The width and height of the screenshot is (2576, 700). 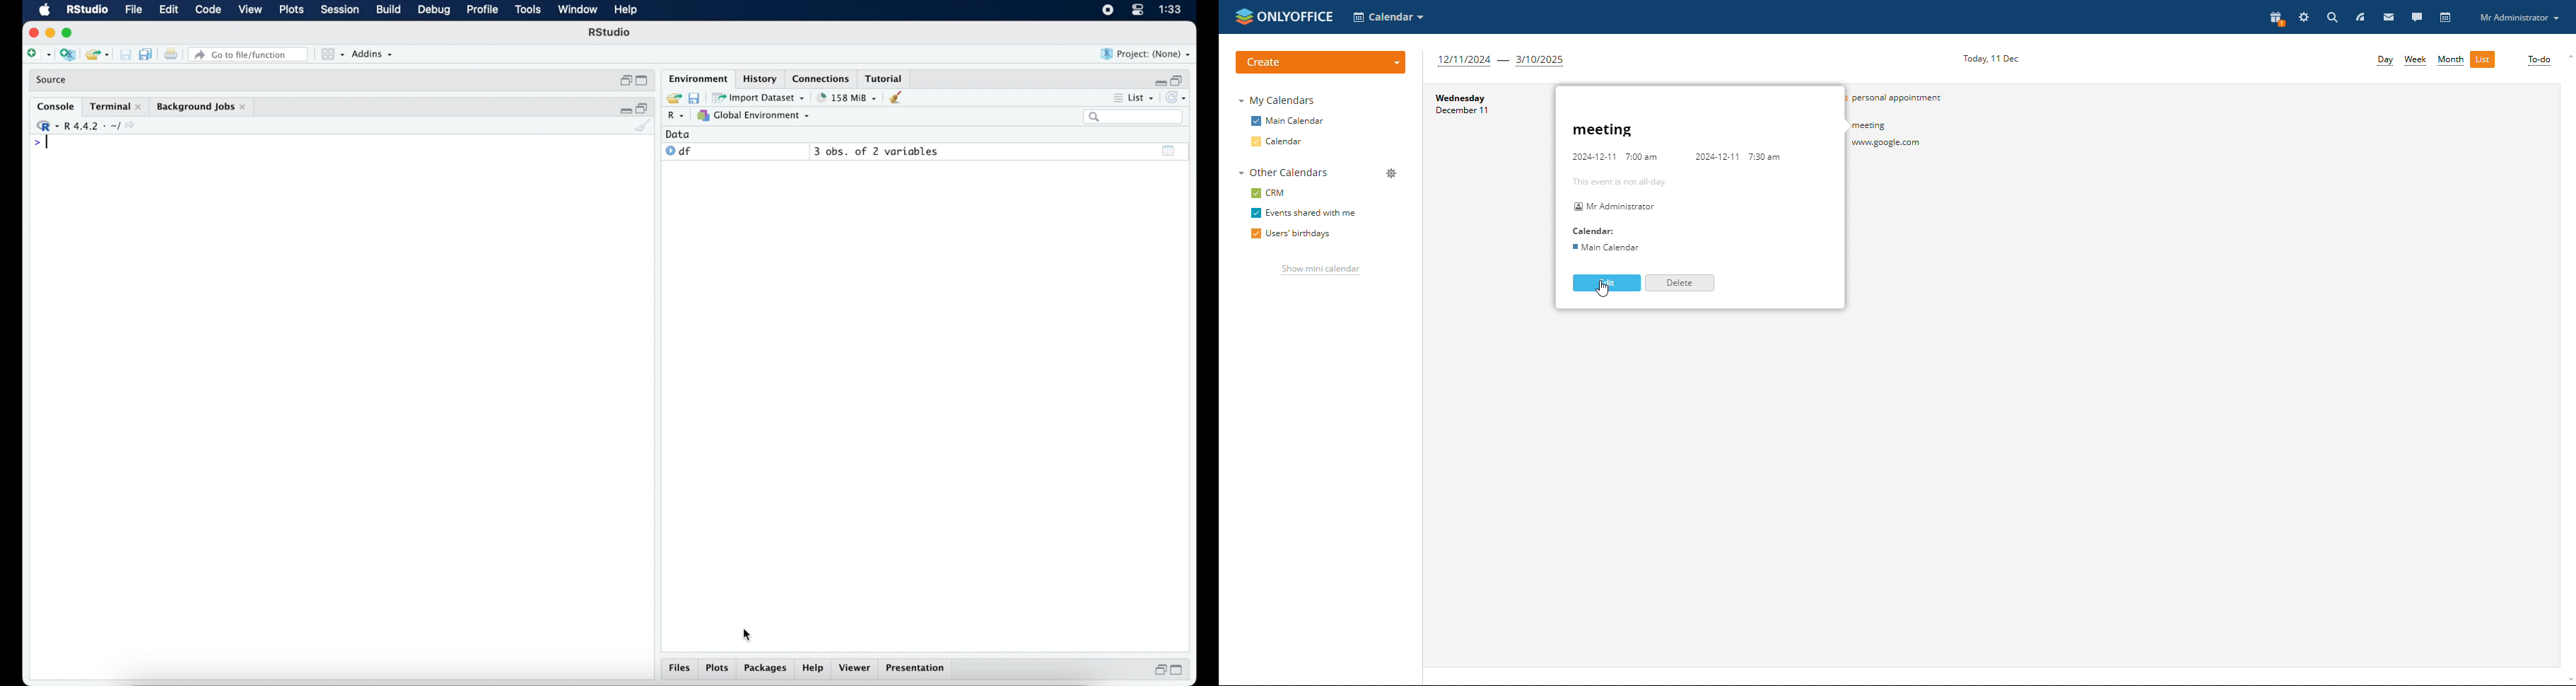 What do you see at coordinates (626, 10) in the screenshot?
I see `help` at bounding box center [626, 10].